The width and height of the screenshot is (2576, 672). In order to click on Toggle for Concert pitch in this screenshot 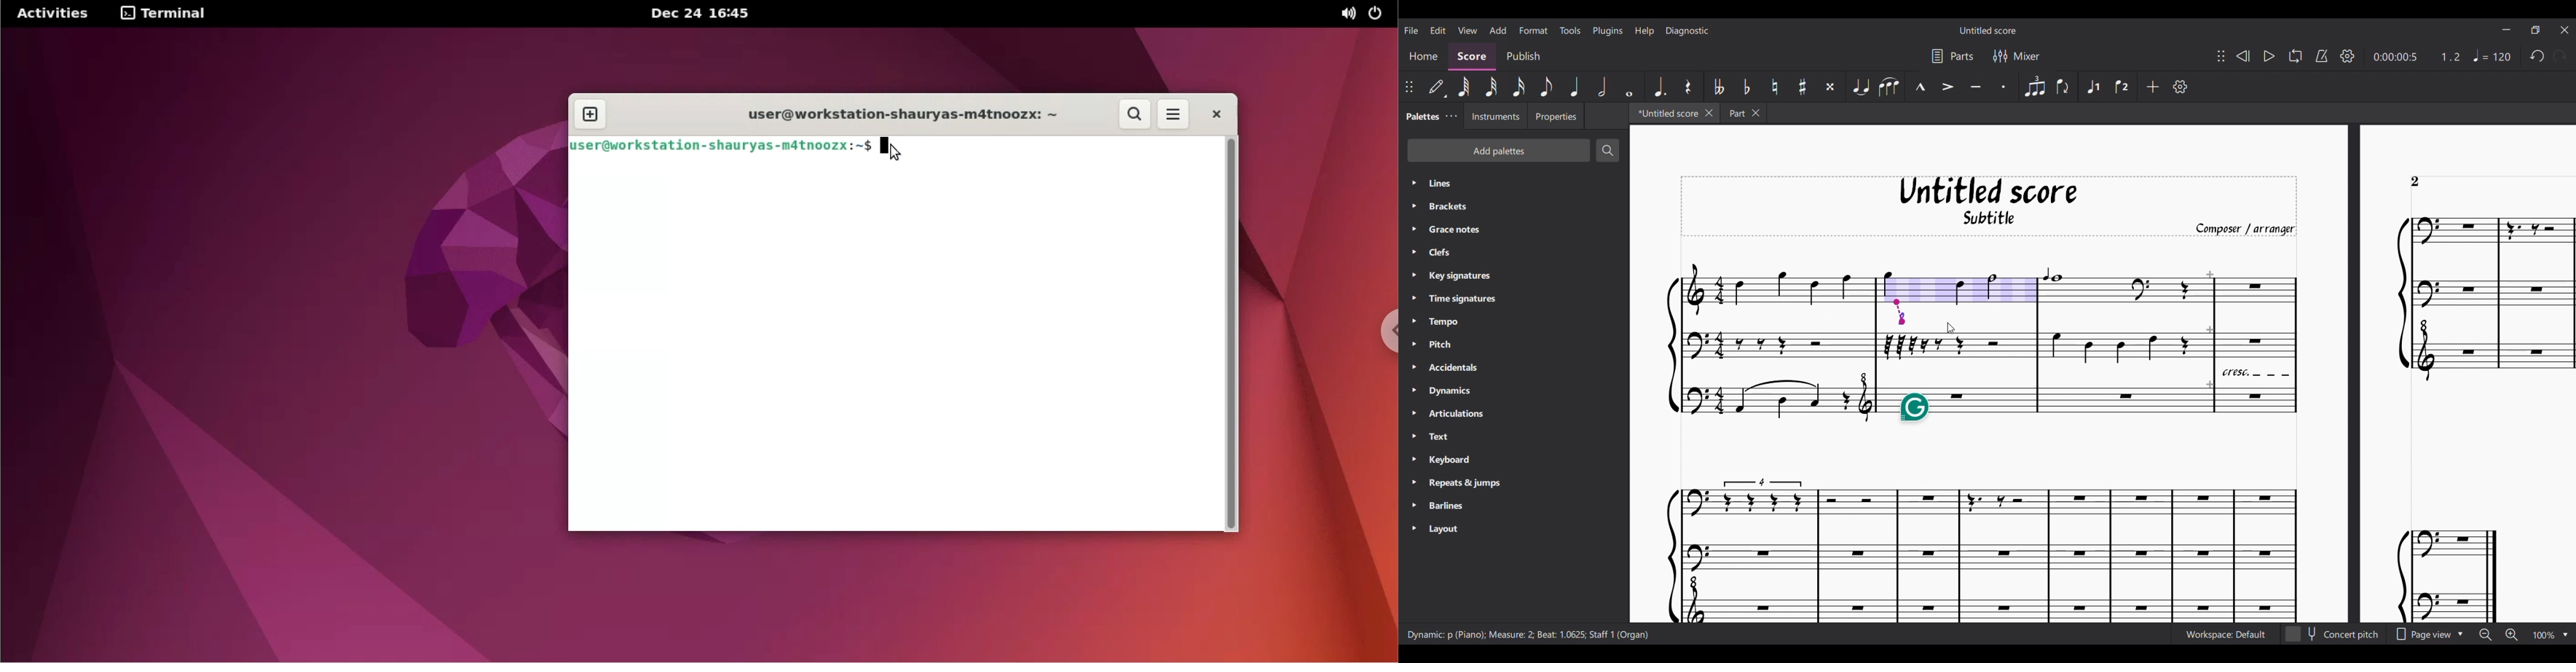, I will do `click(2334, 634)`.